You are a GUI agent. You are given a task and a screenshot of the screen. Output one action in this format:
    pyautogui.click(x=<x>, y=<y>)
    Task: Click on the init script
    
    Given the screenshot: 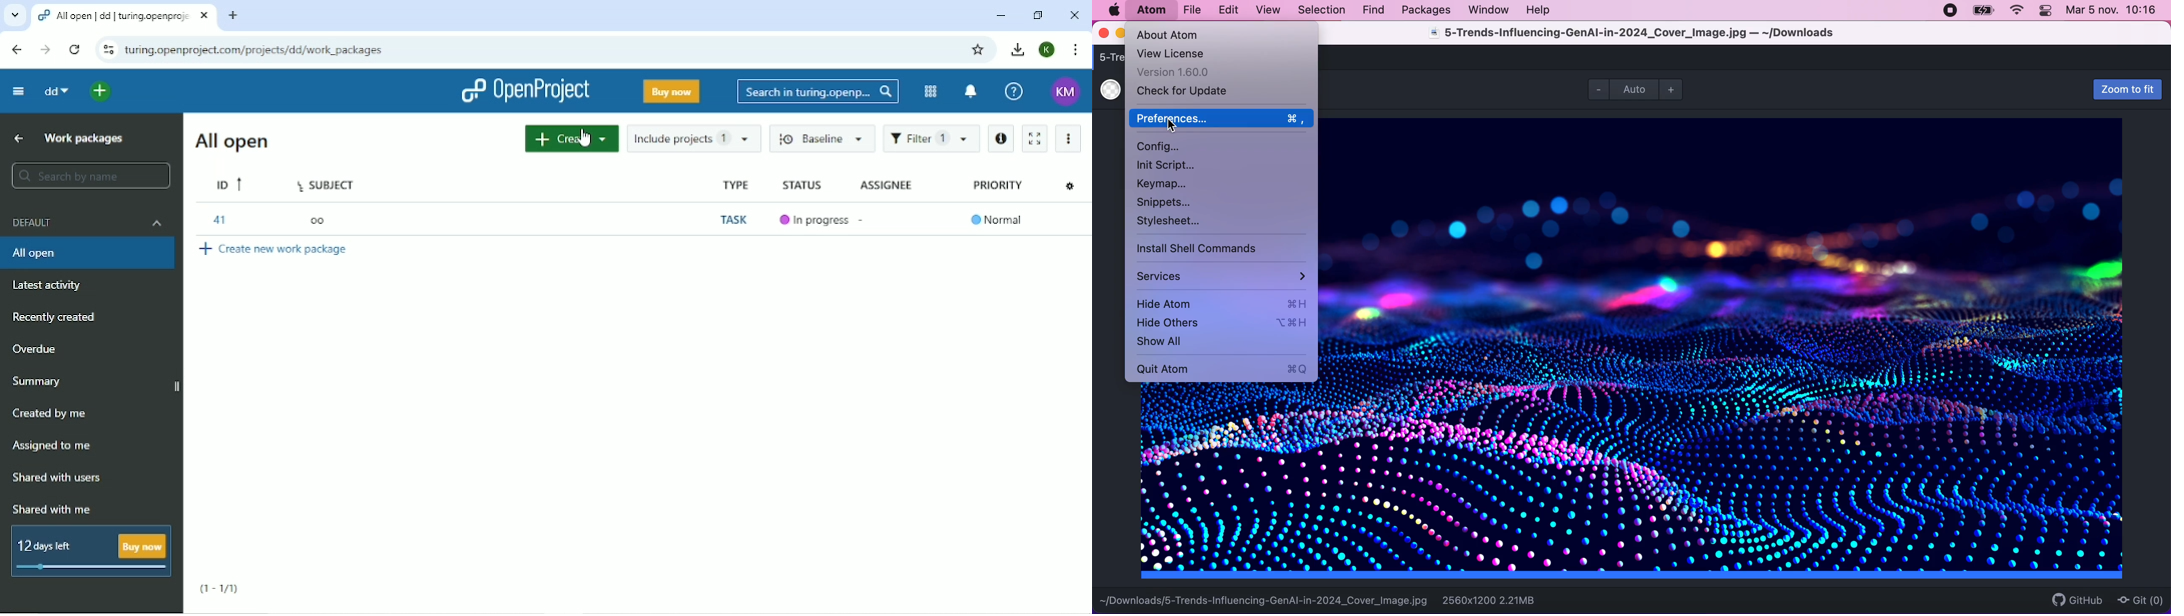 What is the action you would take?
    pyautogui.click(x=1165, y=166)
    